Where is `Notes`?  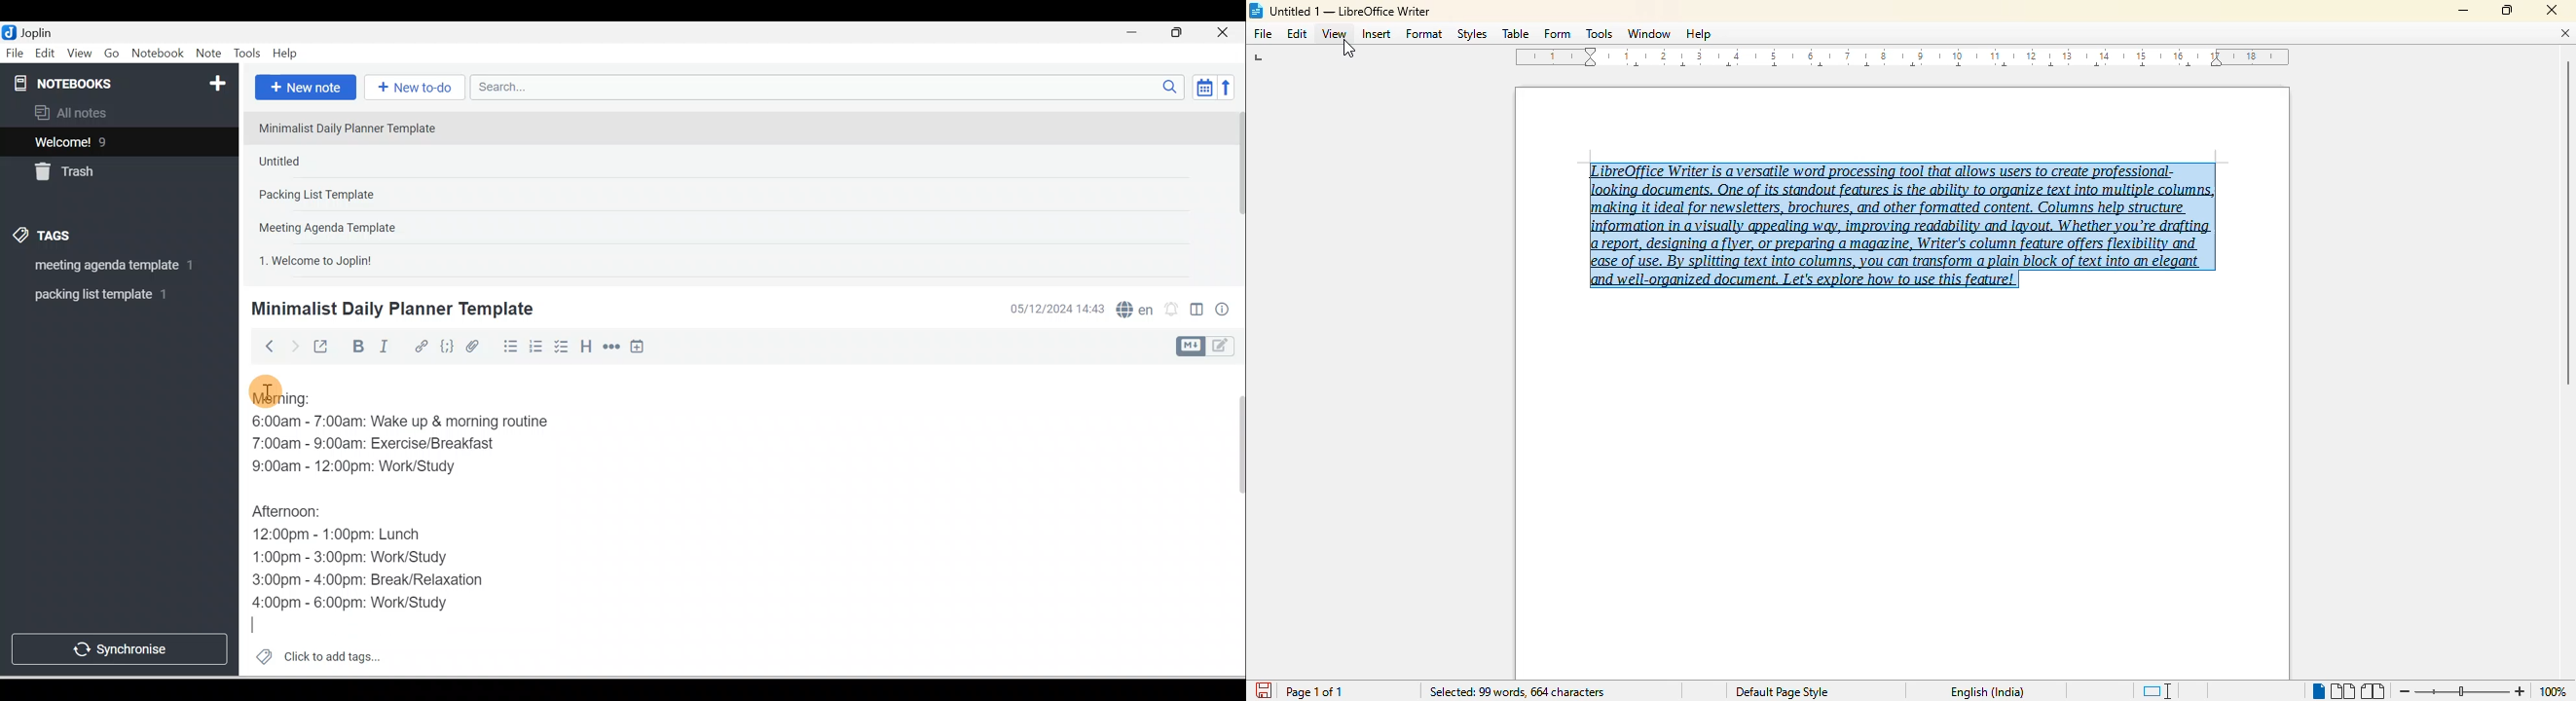 Notes is located at coordinates (110, 139).